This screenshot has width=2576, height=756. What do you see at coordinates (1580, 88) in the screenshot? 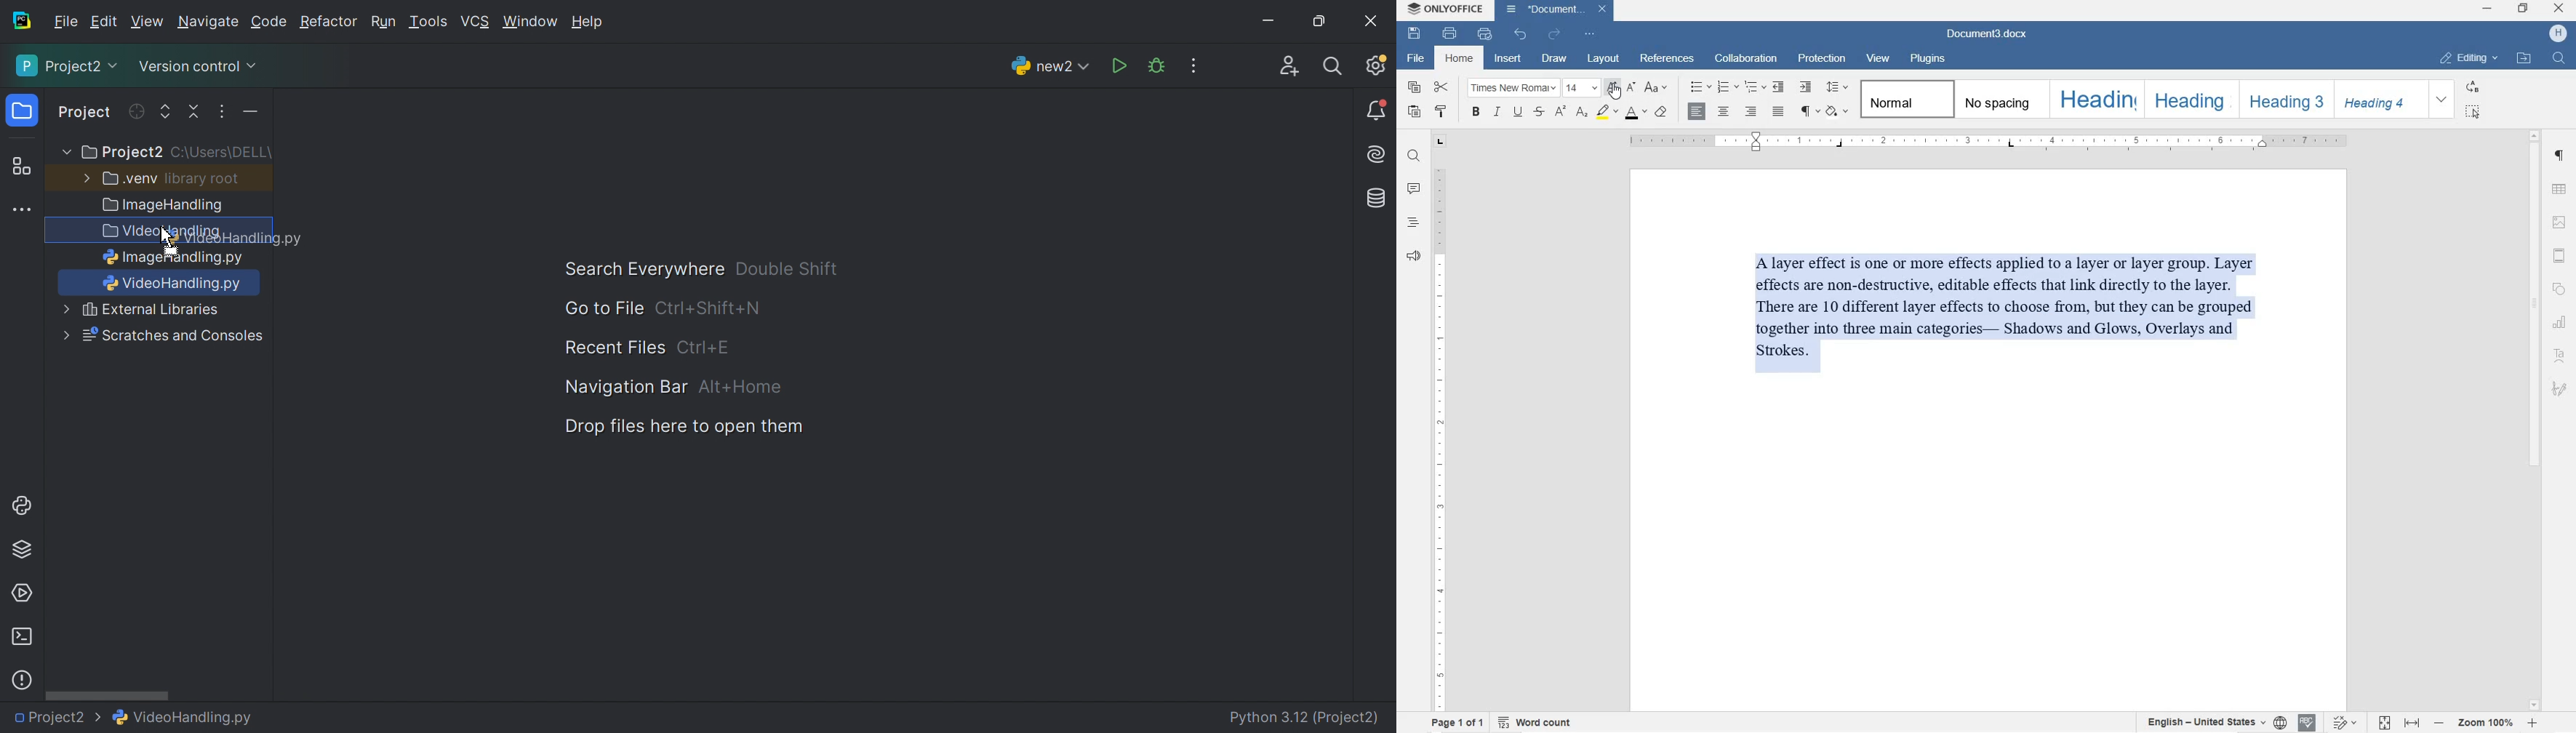
I see `font size` at bounding box center [1580, 88].